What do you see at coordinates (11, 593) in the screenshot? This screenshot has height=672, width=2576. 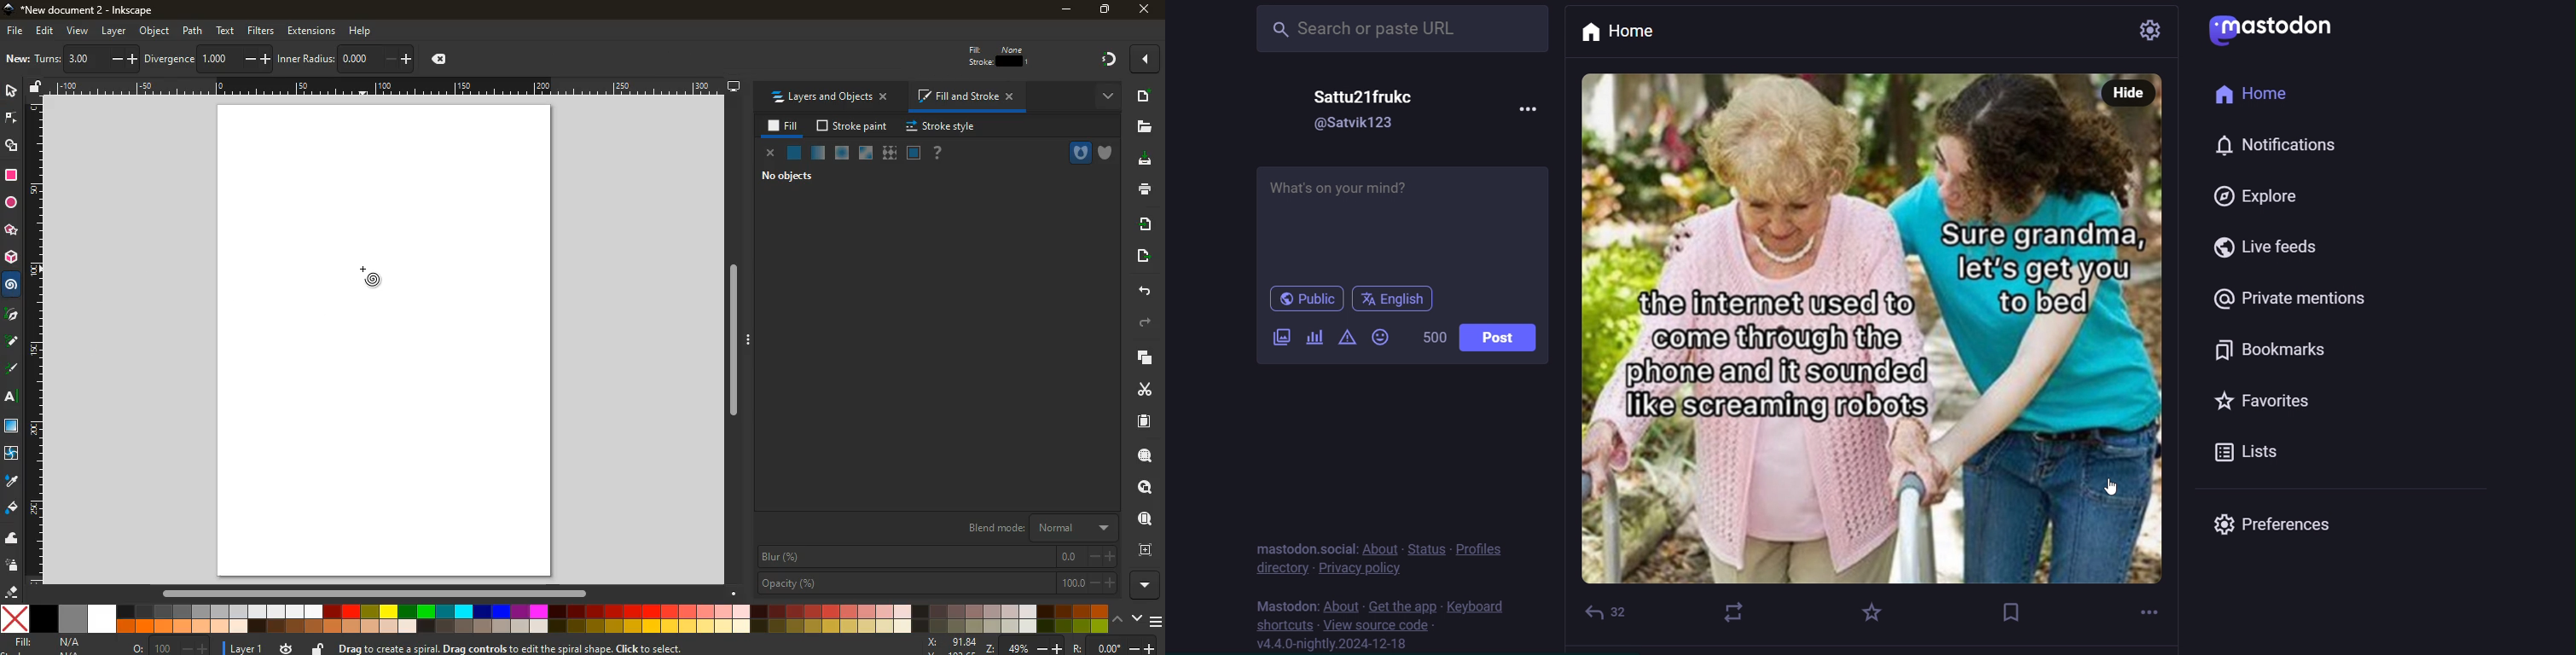 I see `eraser` at bounding box center [11, 593].